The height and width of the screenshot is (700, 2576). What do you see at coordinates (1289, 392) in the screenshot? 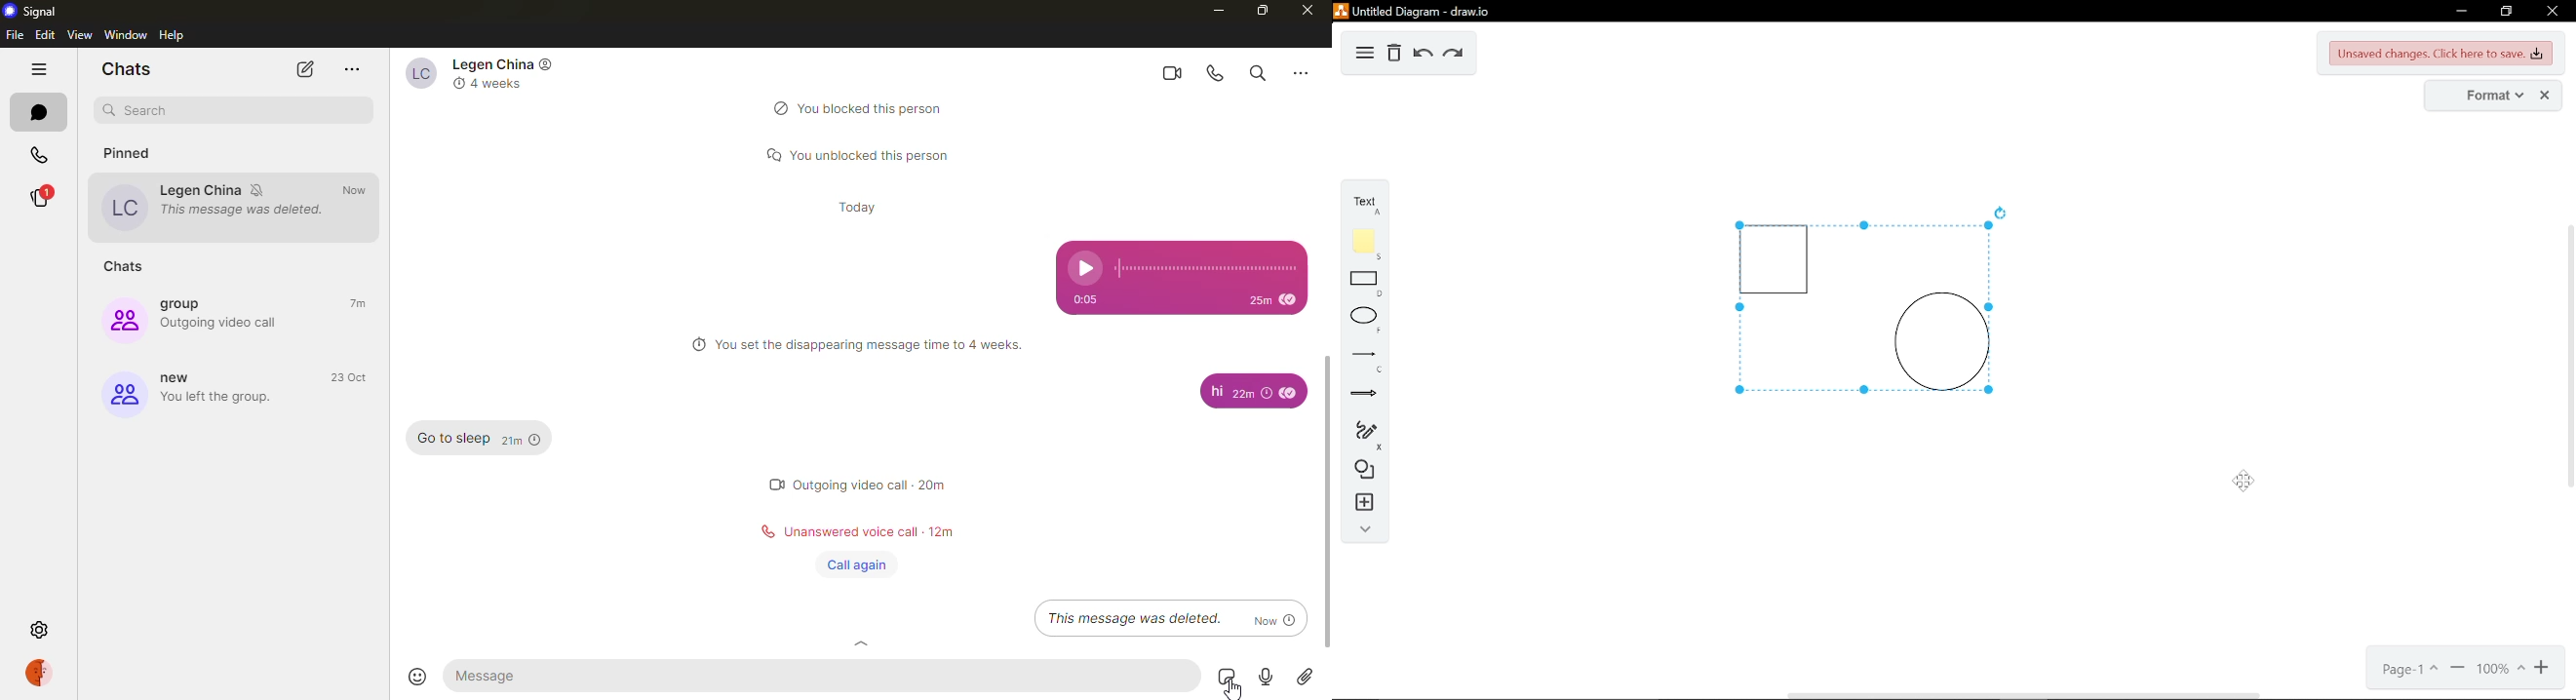
I see `sent` at bounding box center [1289, 392].